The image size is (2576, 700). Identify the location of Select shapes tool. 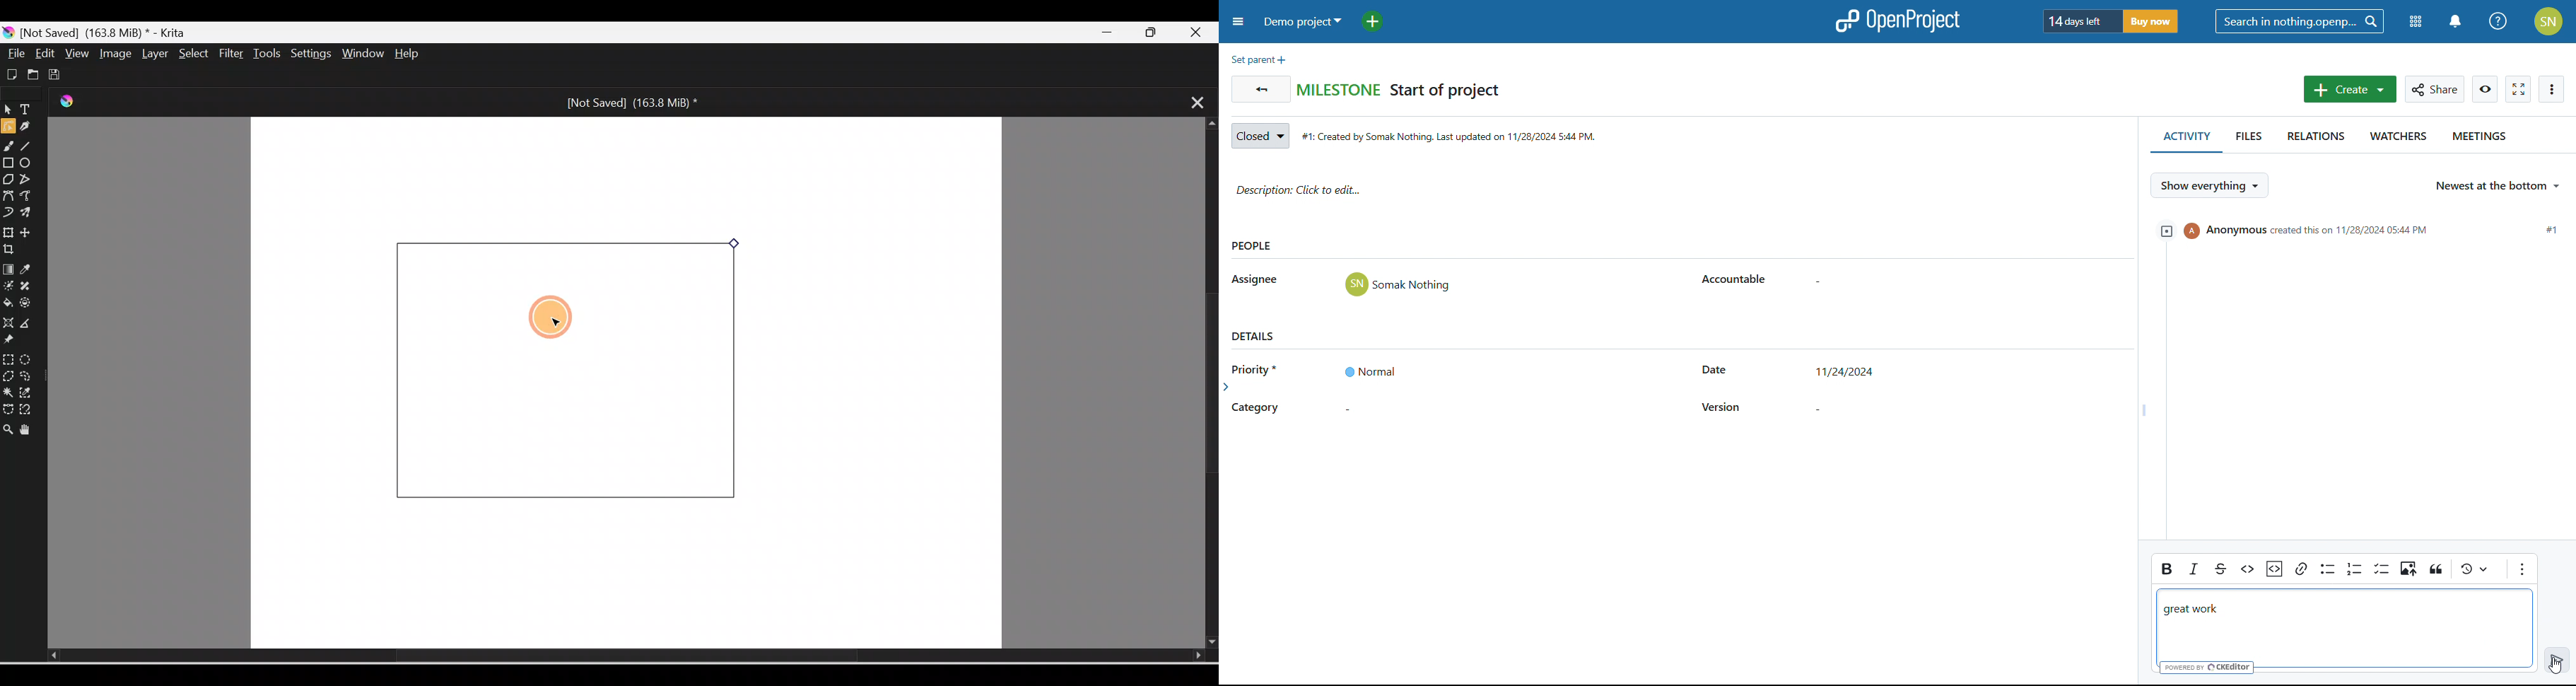
(8, 111).